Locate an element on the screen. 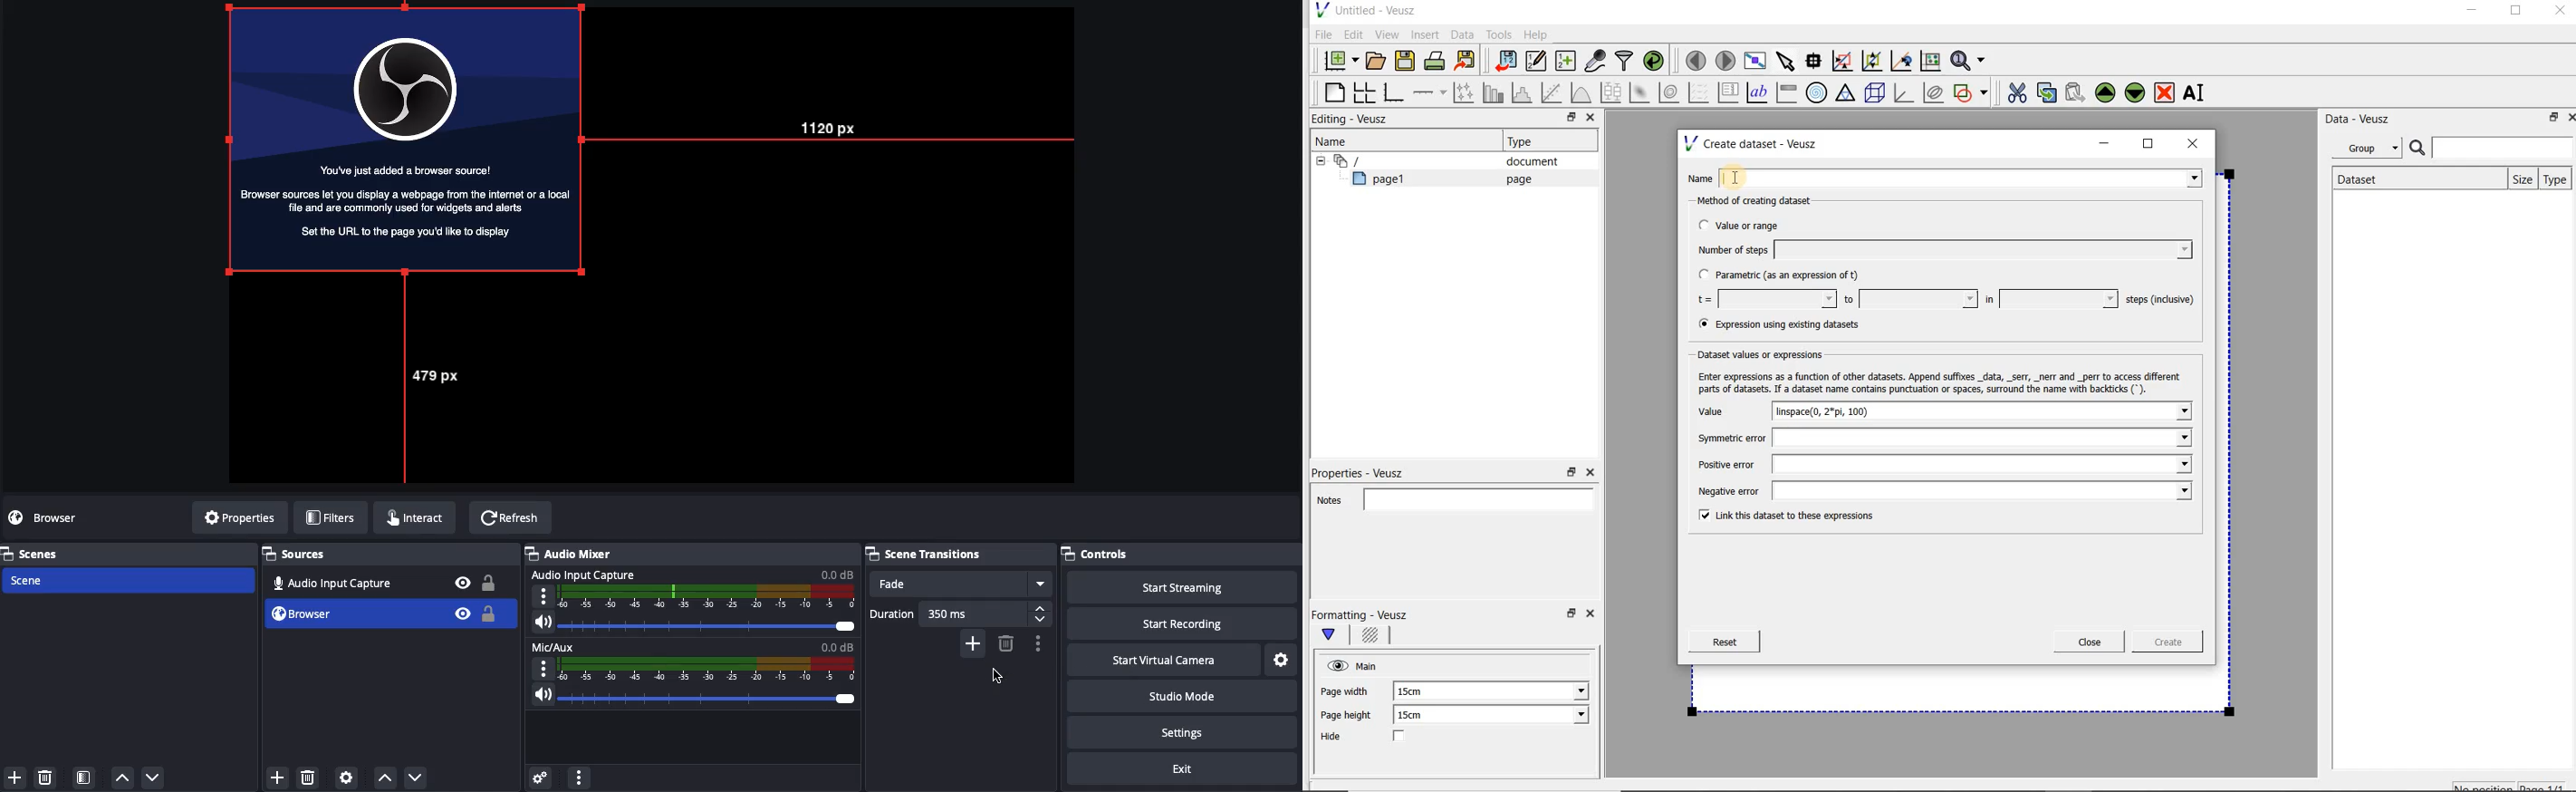  Source preferences is located at coordinates (348, 777).